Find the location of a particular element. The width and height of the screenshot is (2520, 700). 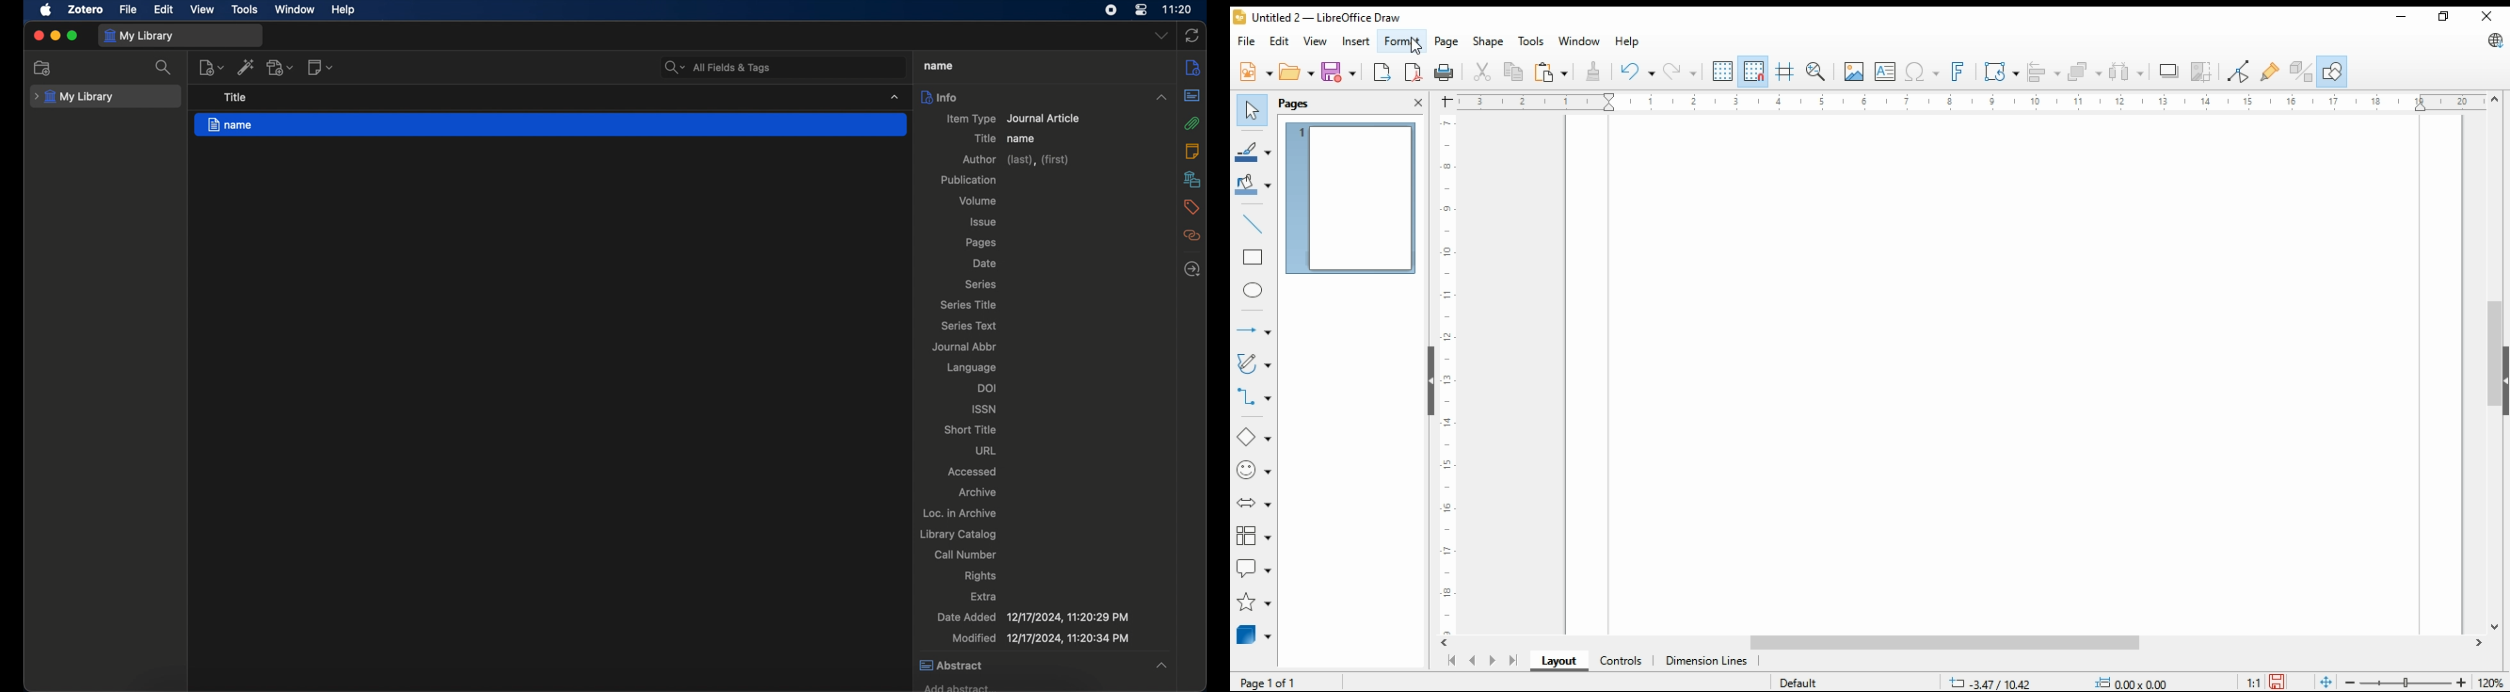

my library is located at coordinates (74, 97).